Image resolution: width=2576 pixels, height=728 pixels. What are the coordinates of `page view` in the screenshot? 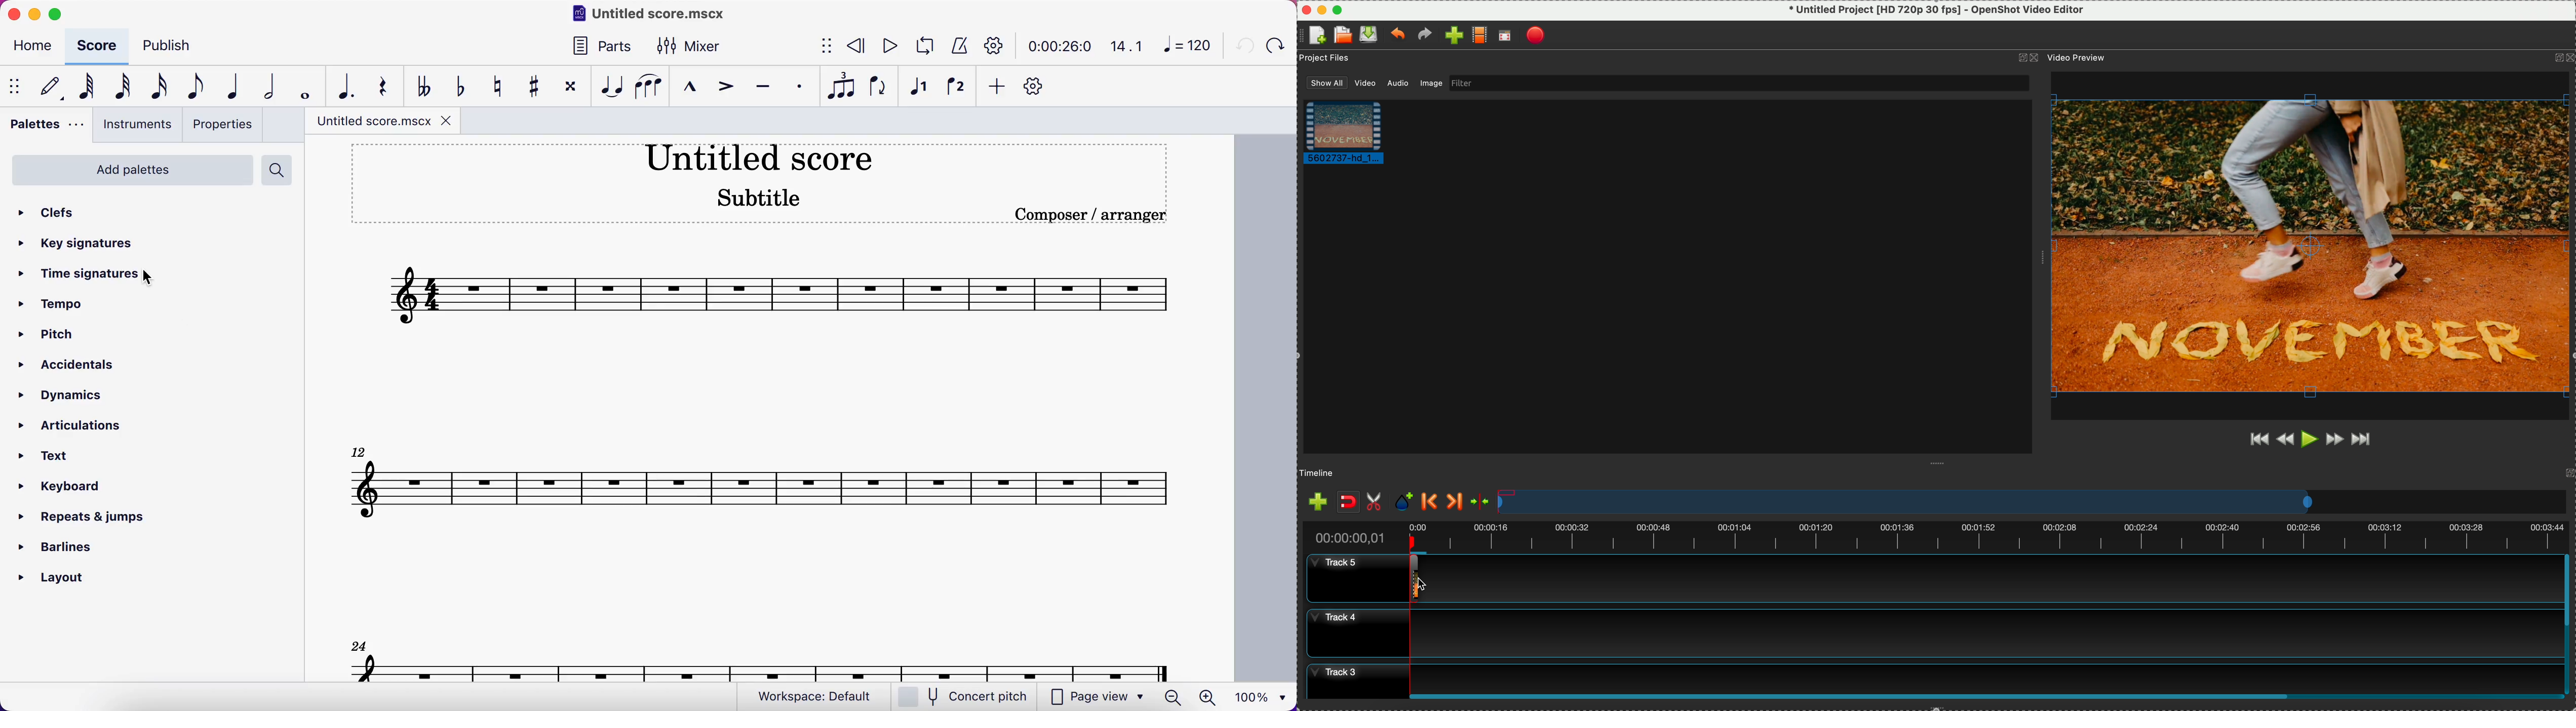 It's located at (1062, 696).